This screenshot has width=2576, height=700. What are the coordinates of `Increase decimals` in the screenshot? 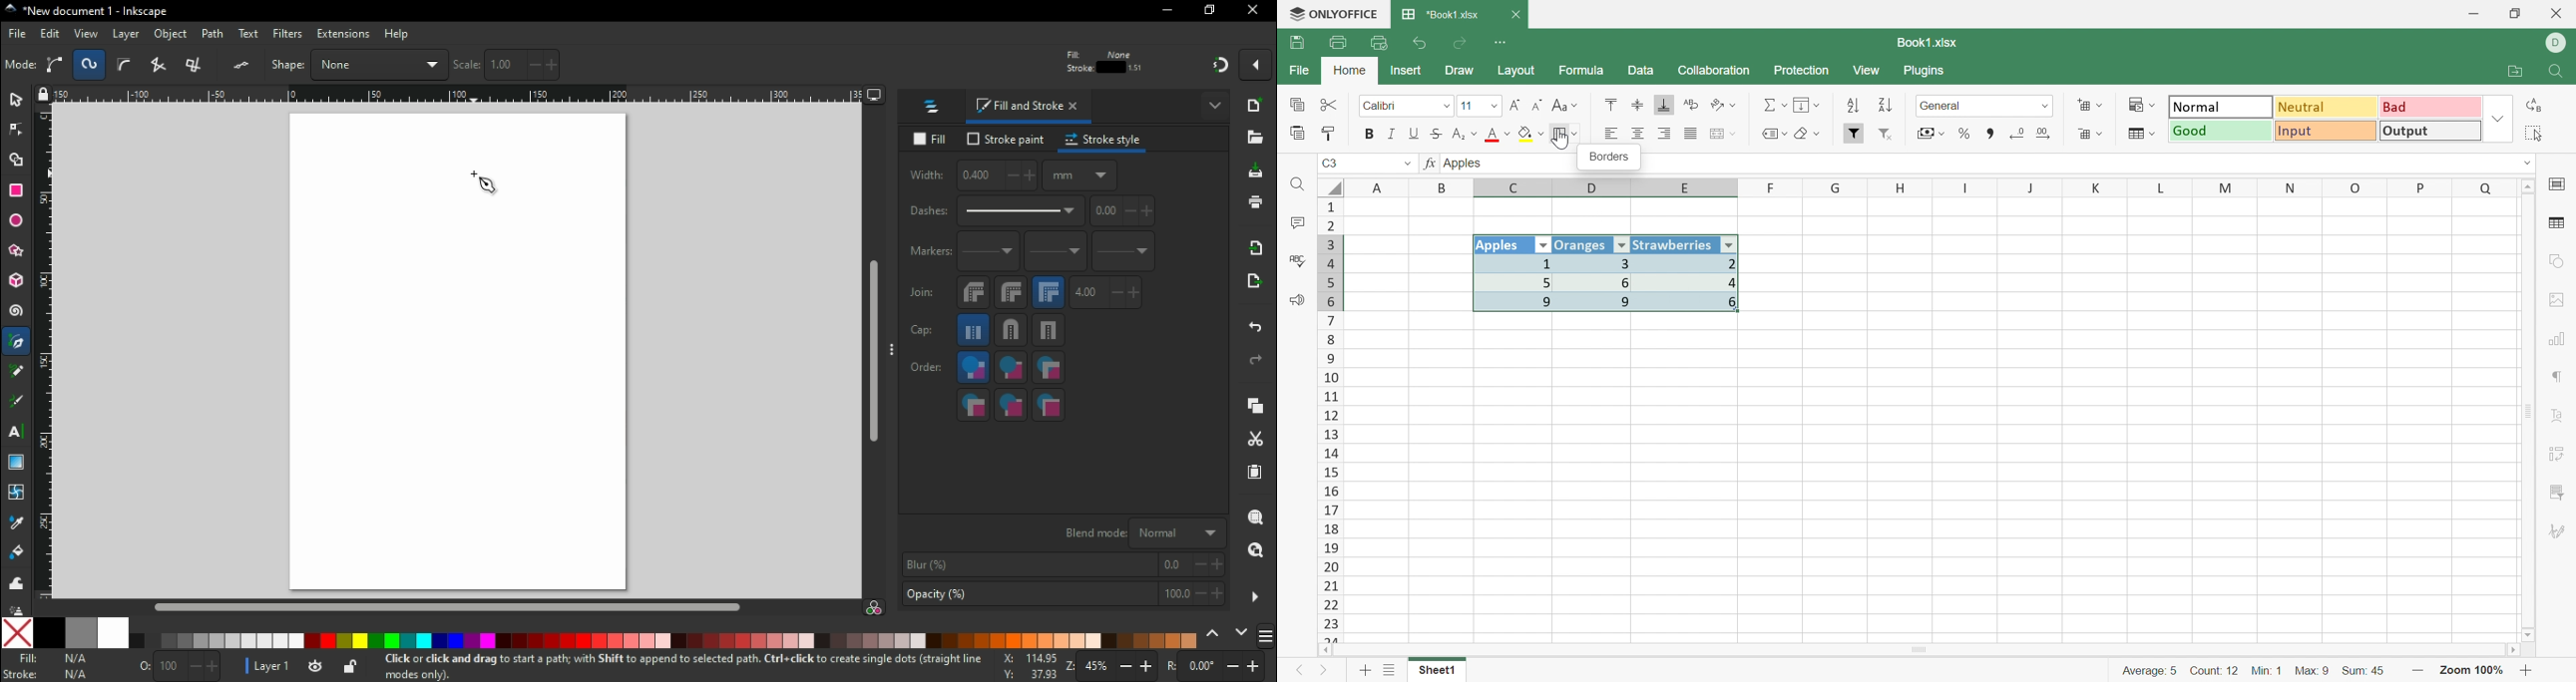 It's located at (2049, 133).